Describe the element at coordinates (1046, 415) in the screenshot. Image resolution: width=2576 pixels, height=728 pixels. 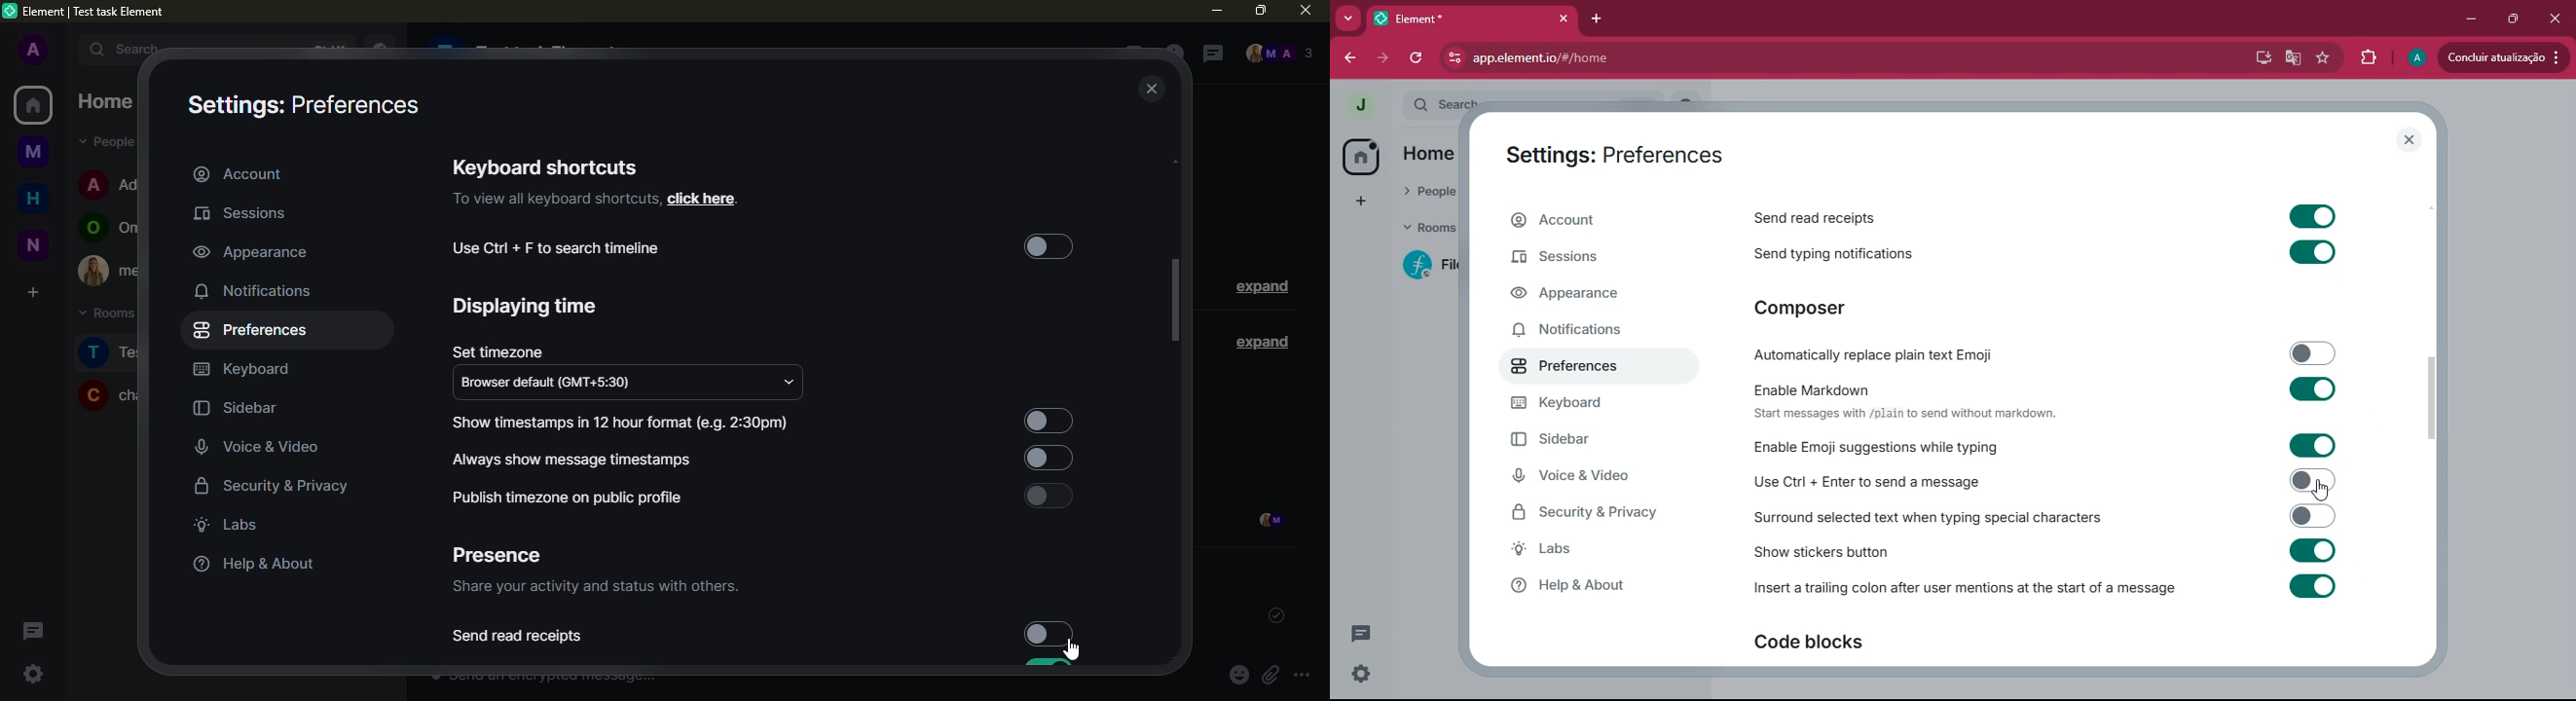
I see `enable` at that location.